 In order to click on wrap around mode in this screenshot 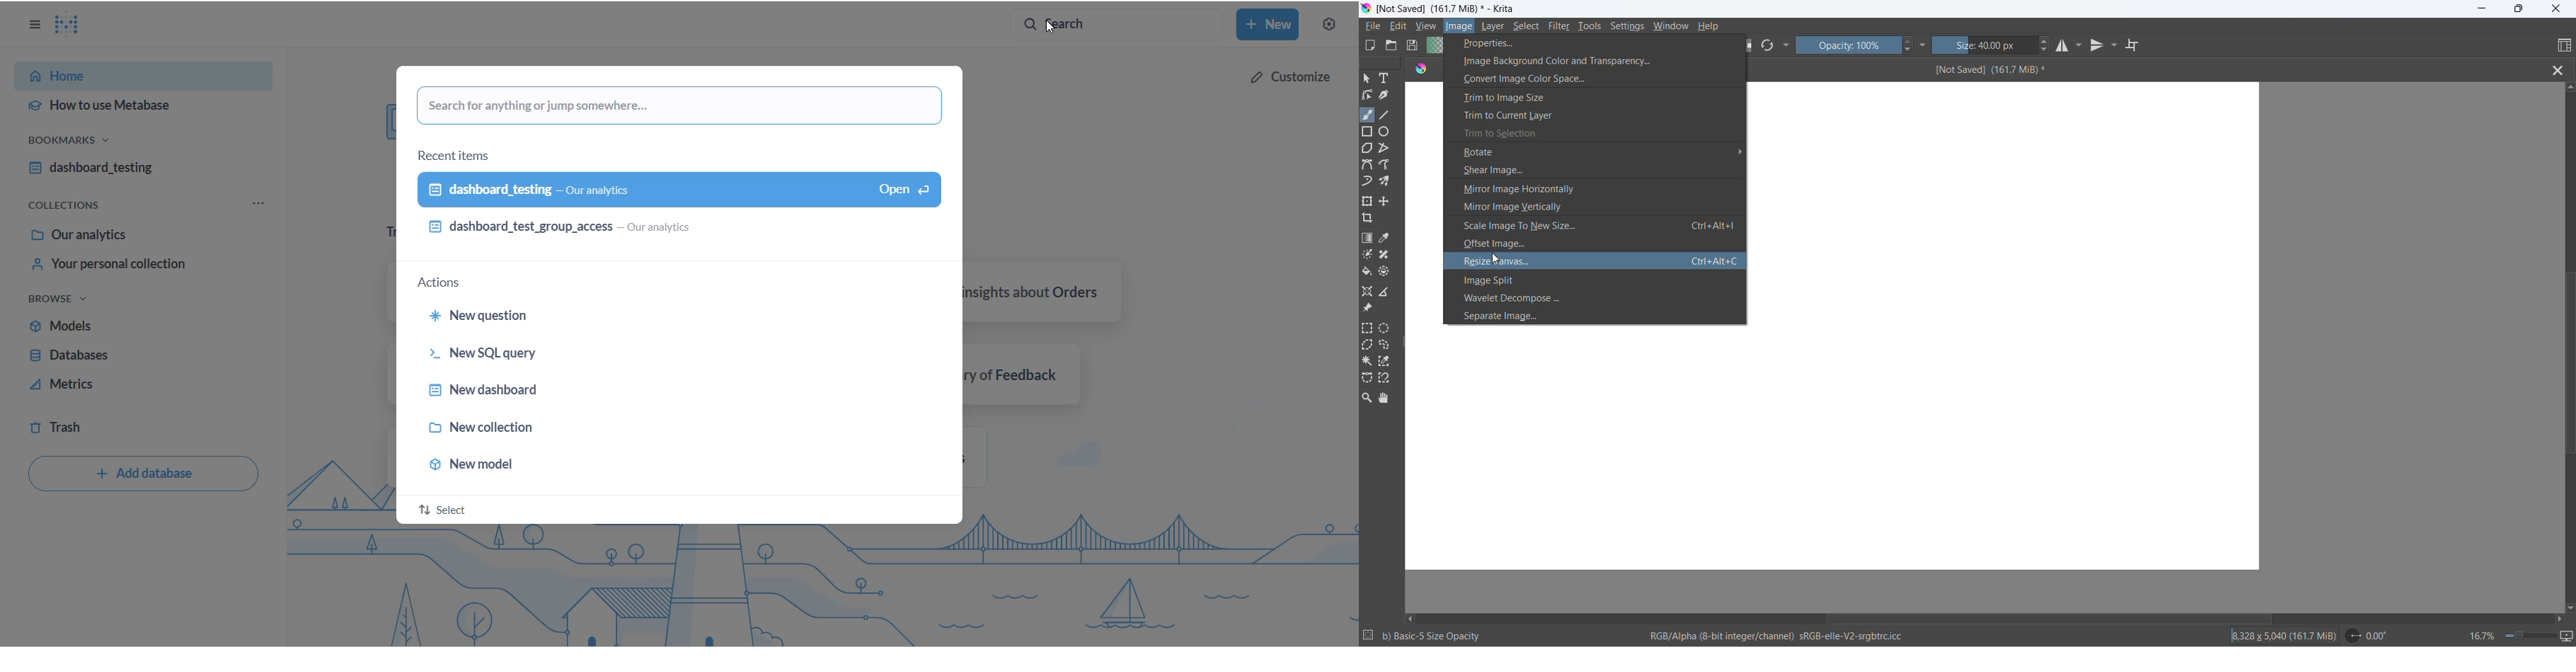, I will do `click(2138, 46)`.